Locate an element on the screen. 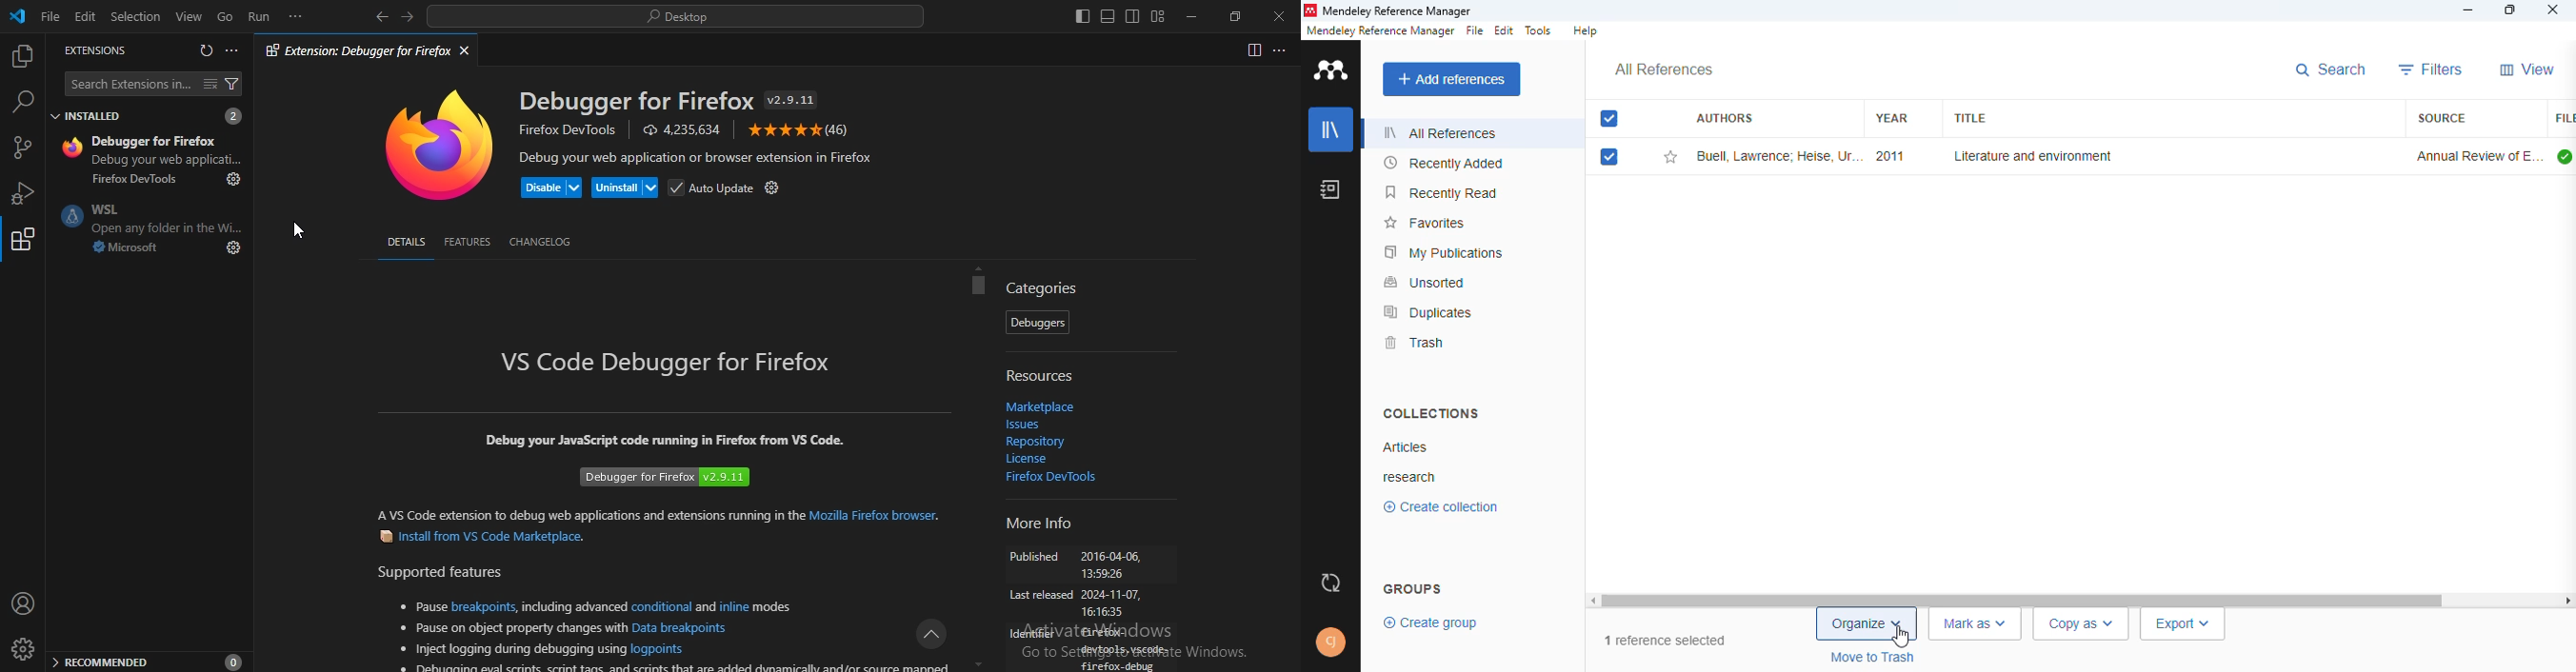 This screenshot has height=672, width=2576. title is located at coordinates (1969, 119).